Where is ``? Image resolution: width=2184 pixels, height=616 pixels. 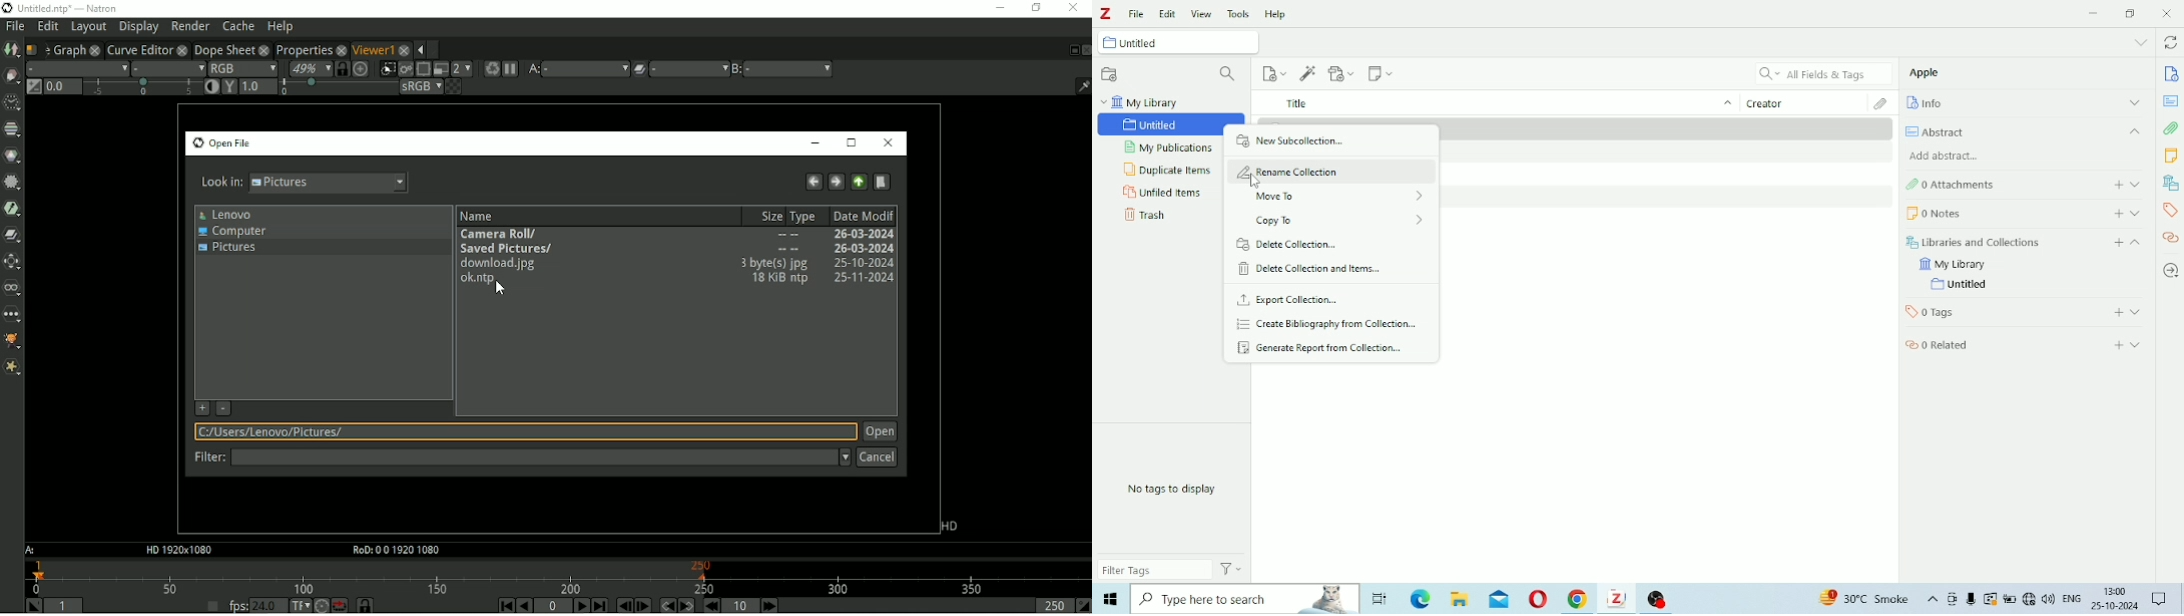
 is located at coordinates (1459, 598).